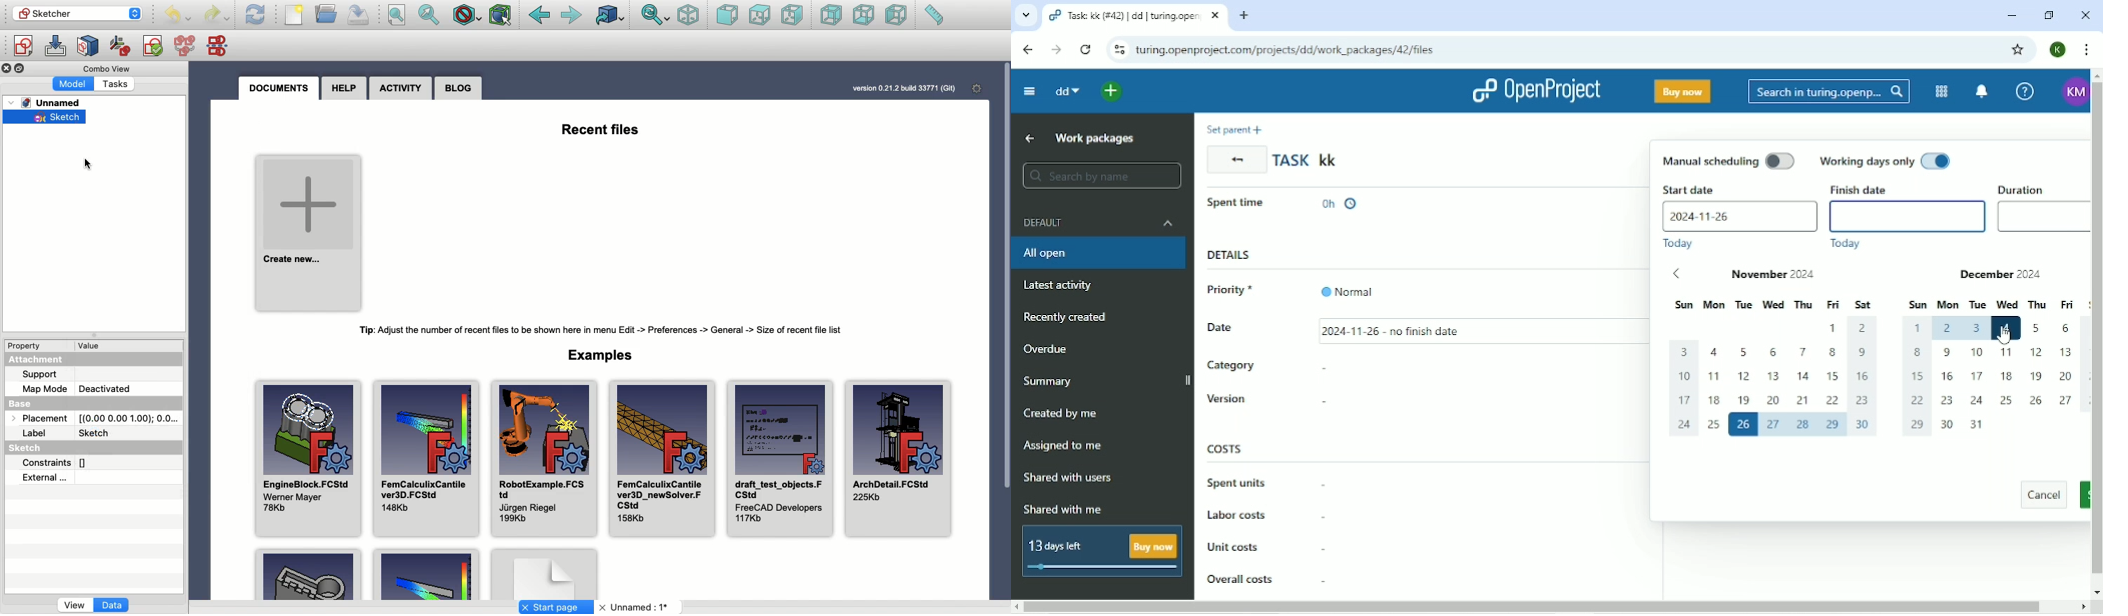 The height and width of the screenshot is (616, 2128). Describe the element at coordinates (1827, 93) in the screenshot. I see `Search in turing.openprojects.com` at that location.